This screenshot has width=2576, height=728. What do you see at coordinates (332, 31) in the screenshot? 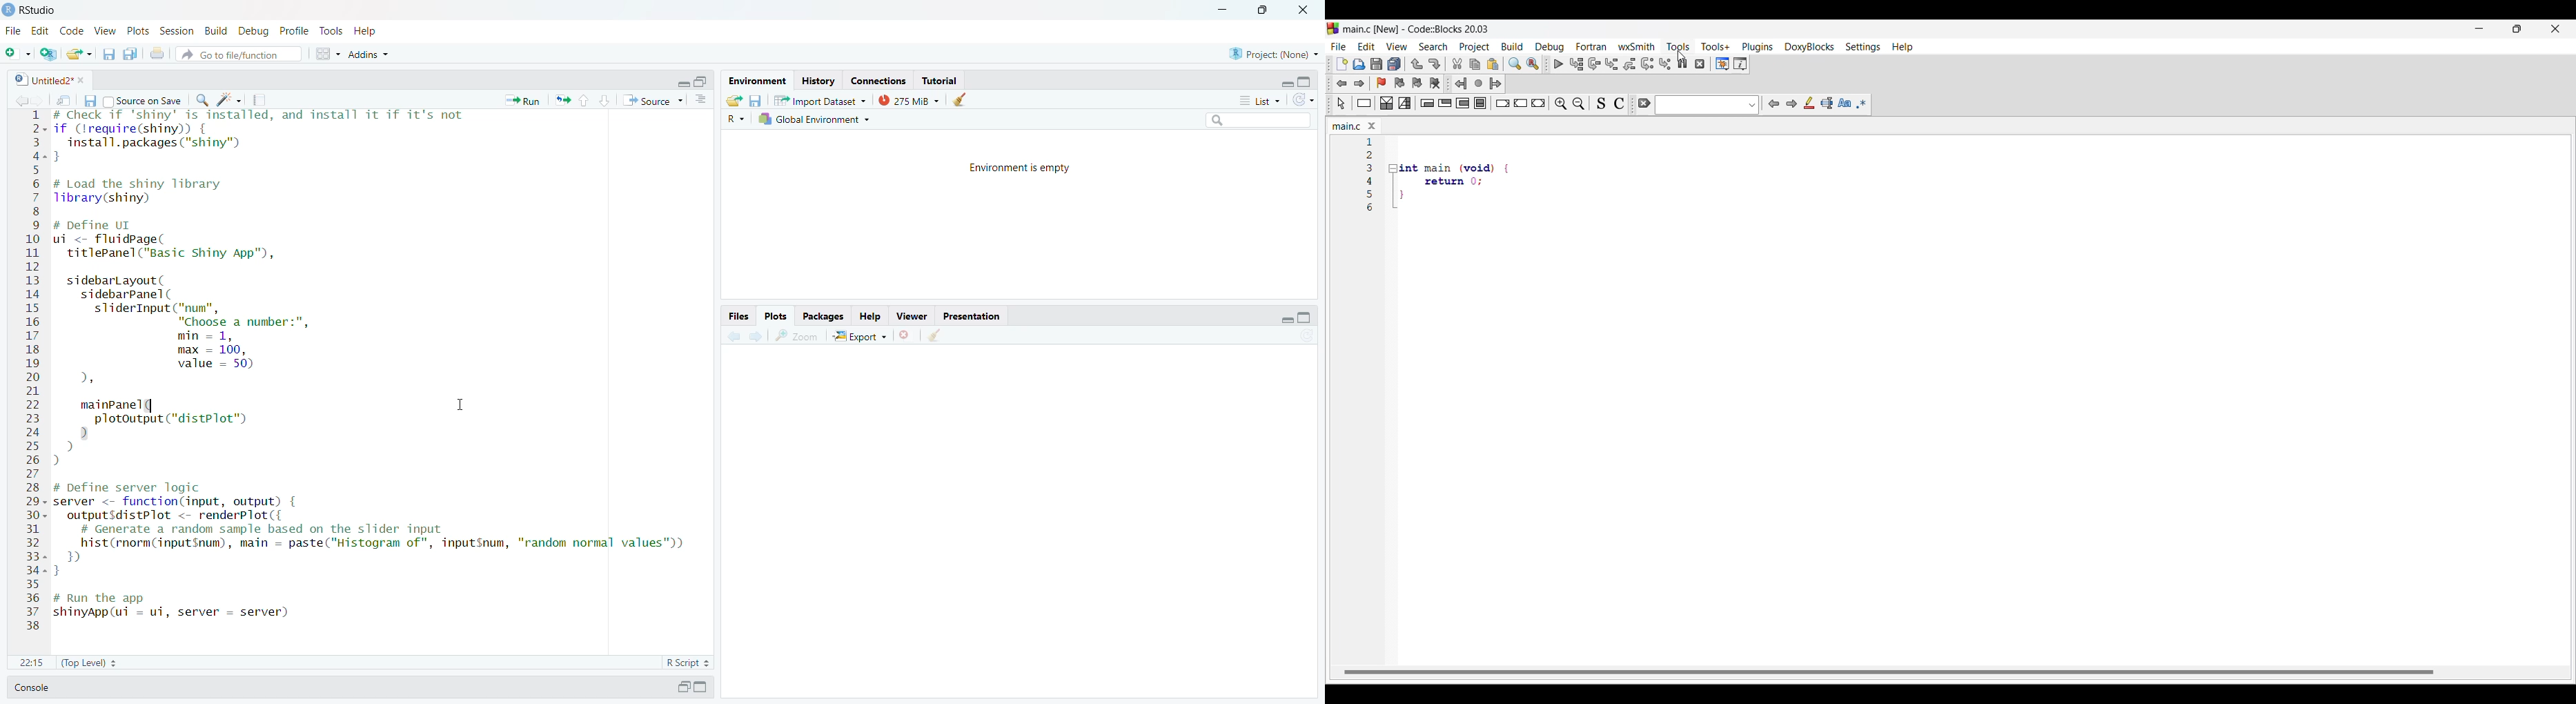
I see `Tools` at bounding box center [332, 31].